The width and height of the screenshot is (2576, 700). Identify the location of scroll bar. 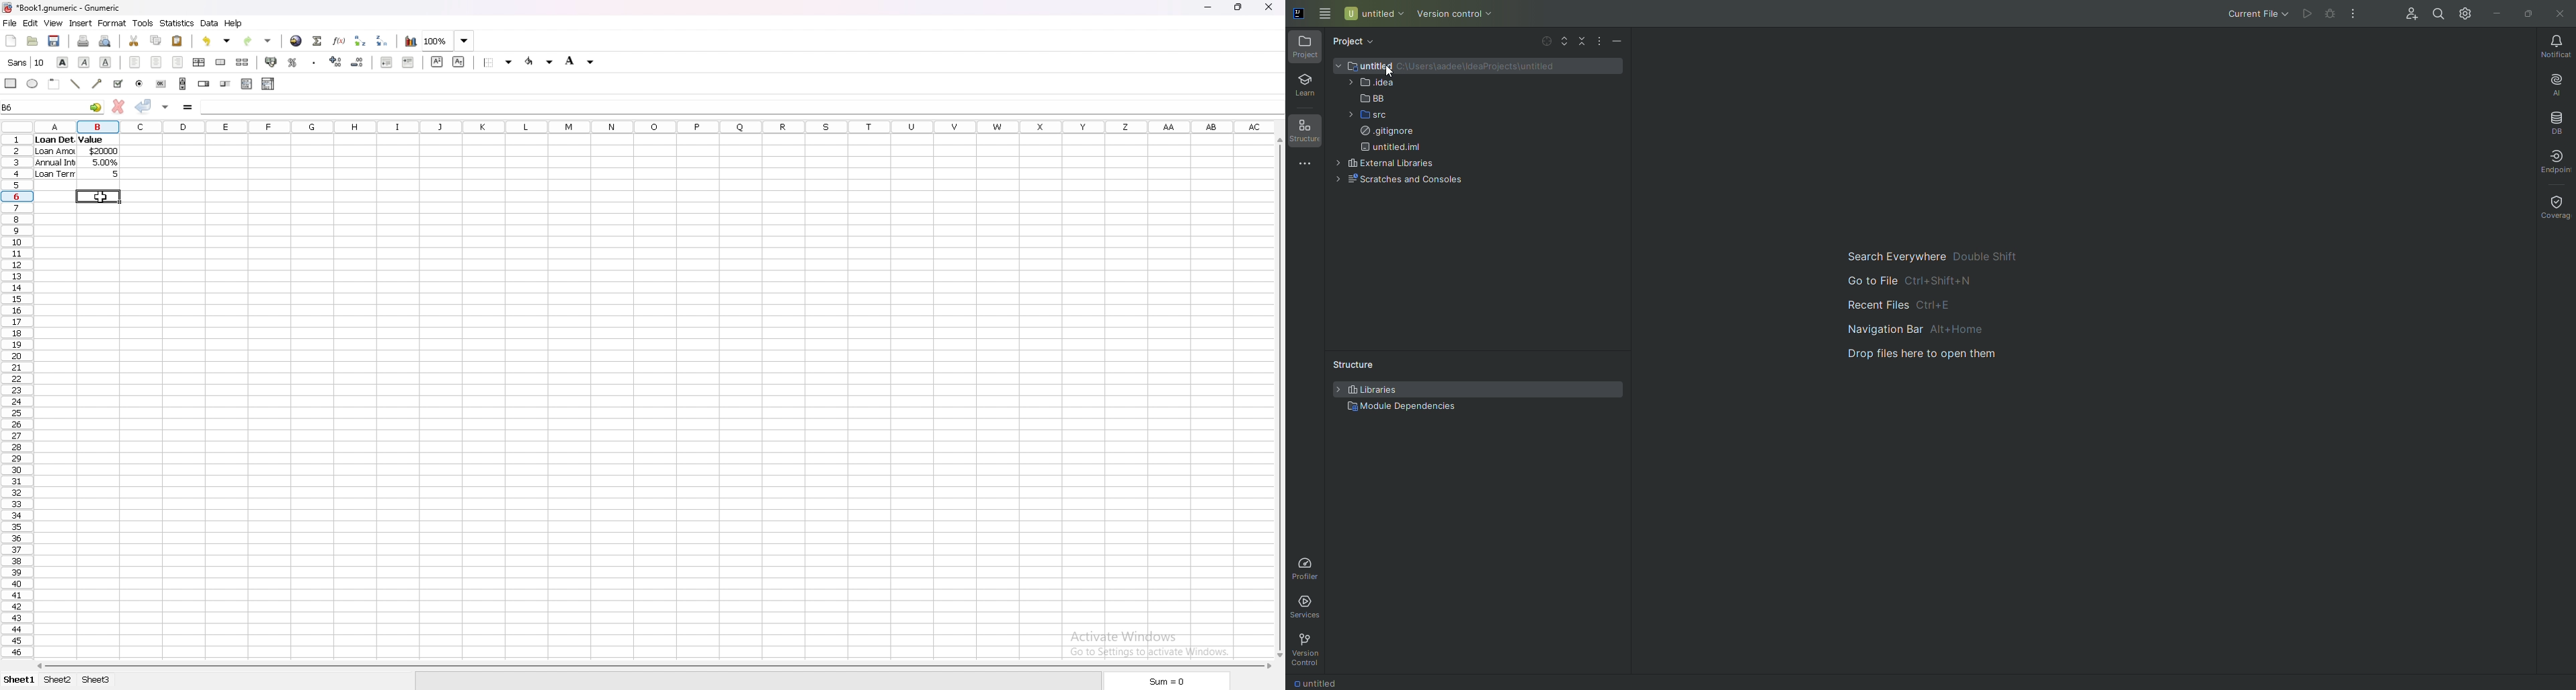
(1280, 396).